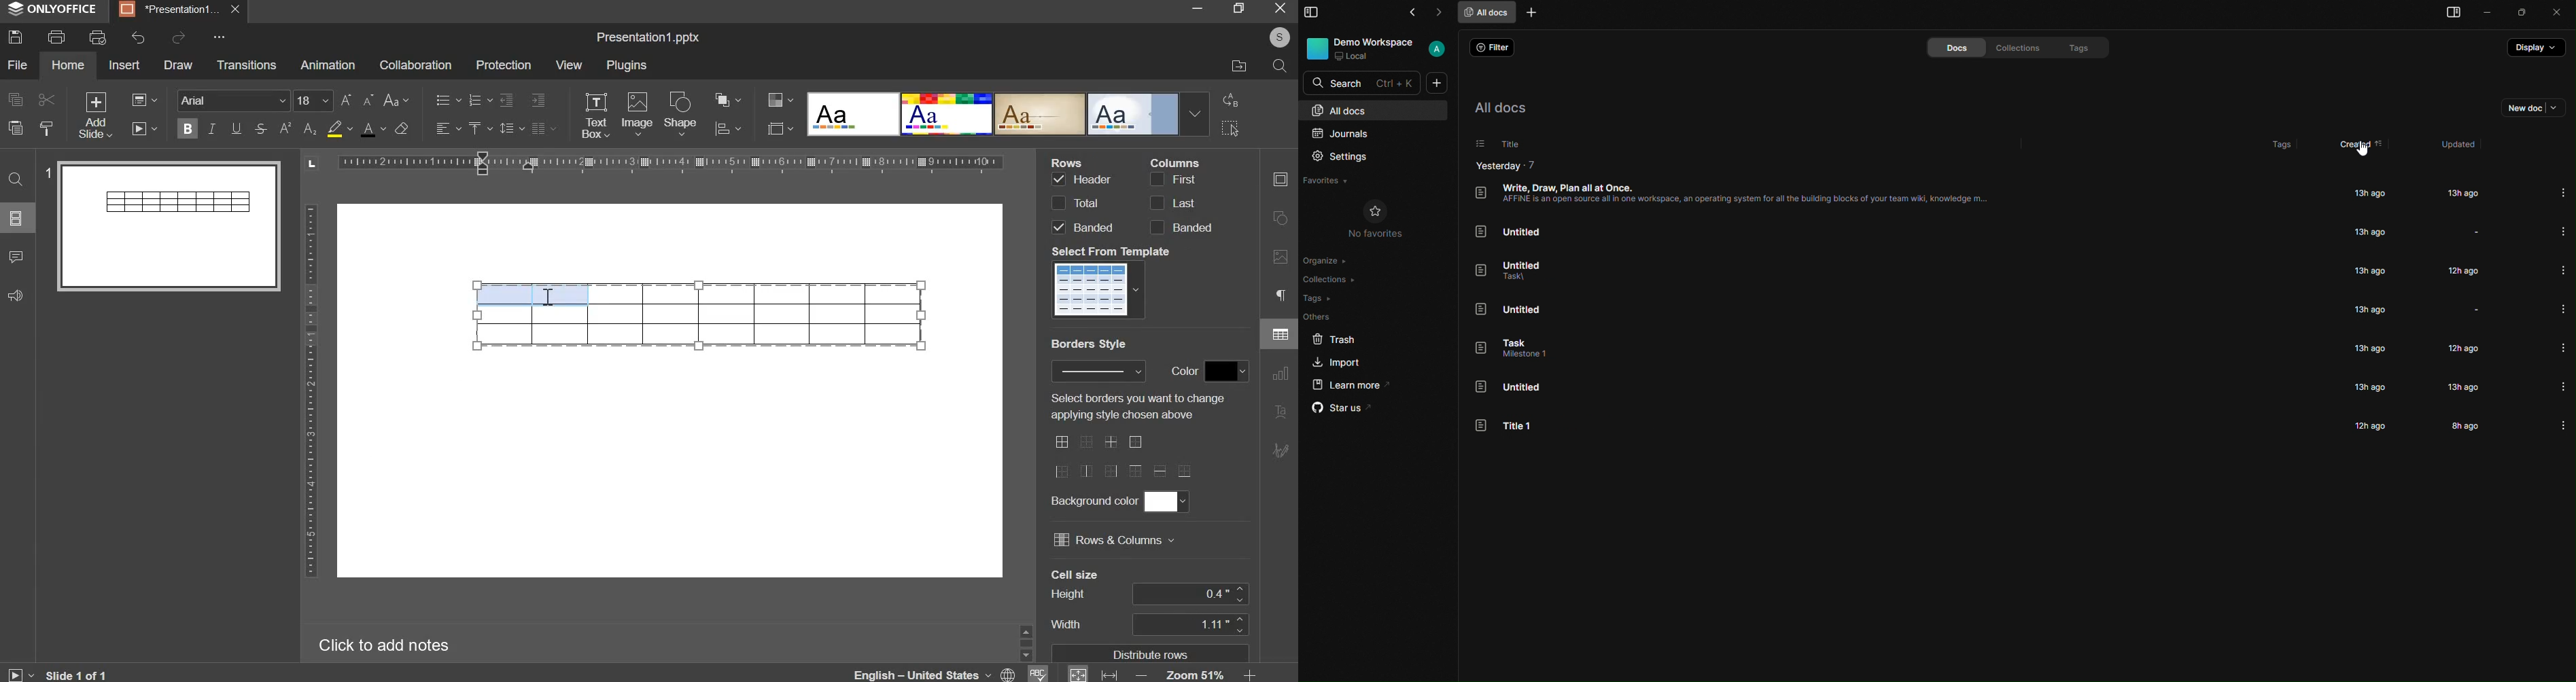 The width and height of the screenshot is (2576, 700). Describe the element at coordinates (1742, 193) in the screenshot. I see `Write, Draw, Plan all at Once. AFFINE is an open source all in one workspace, an operating system for all the building blocks of your team wiki, knowledge.` at that location.